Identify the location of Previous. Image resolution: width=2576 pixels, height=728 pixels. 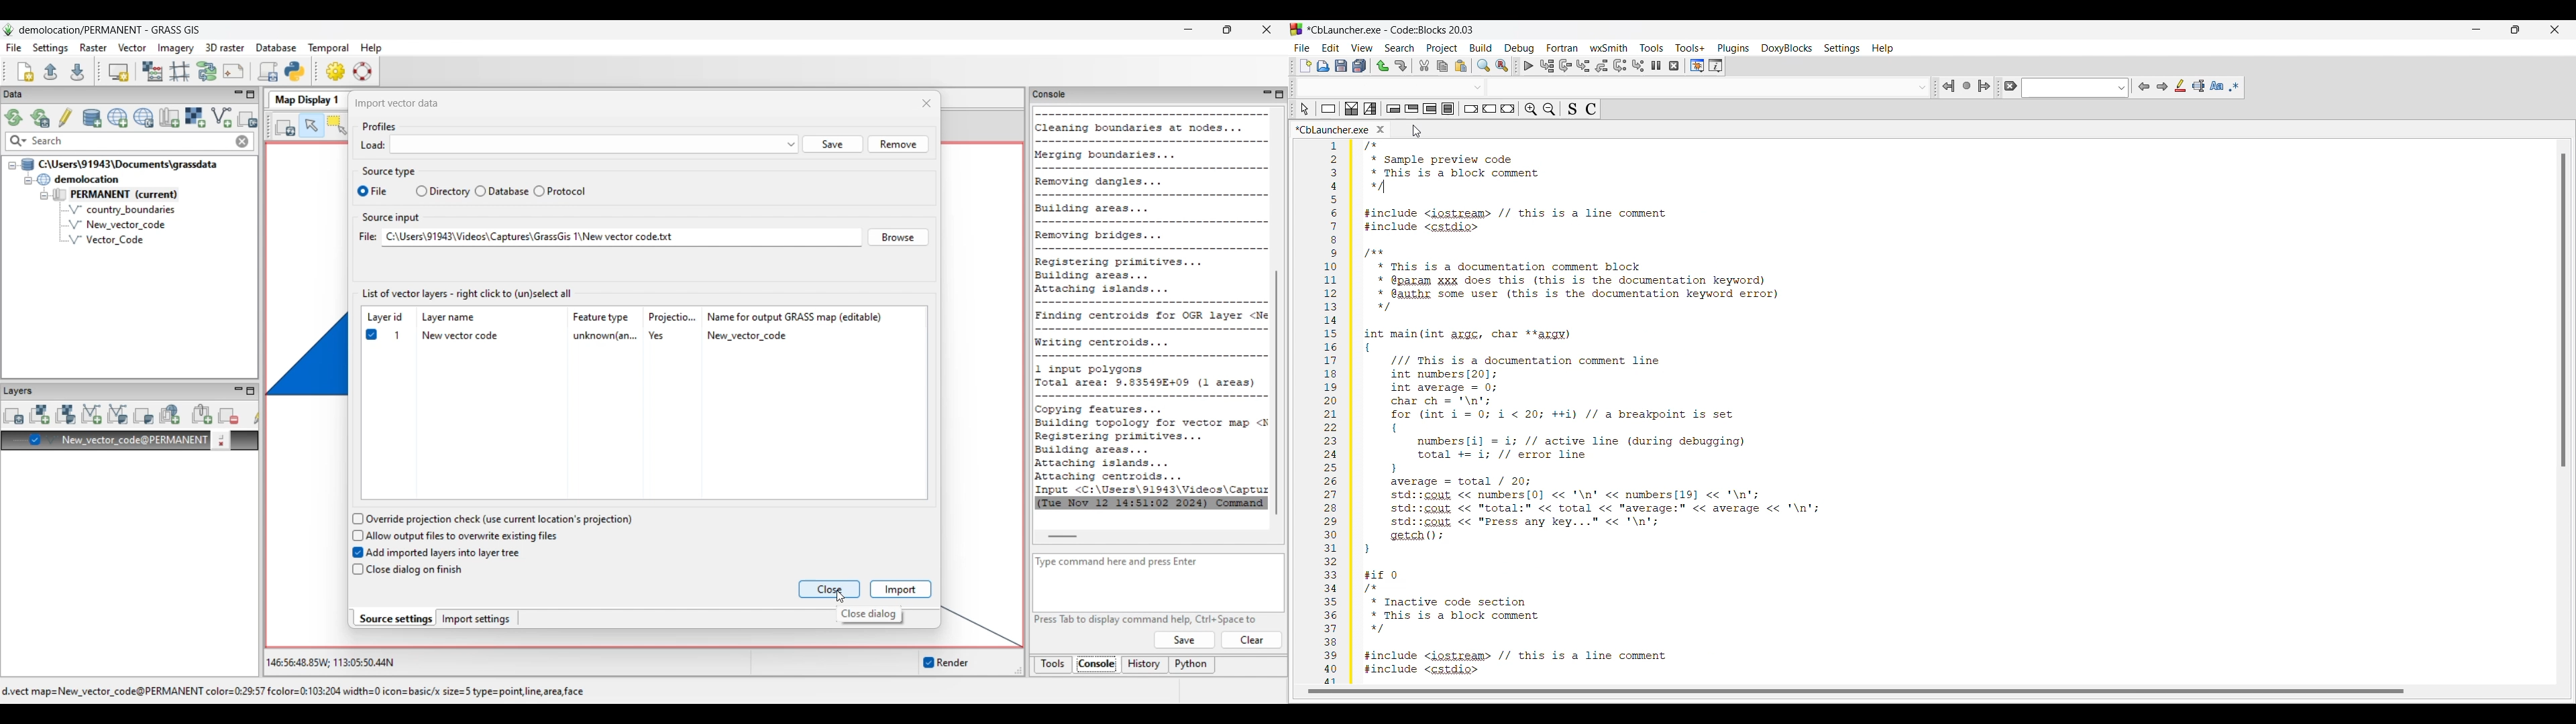
(2144, 86).